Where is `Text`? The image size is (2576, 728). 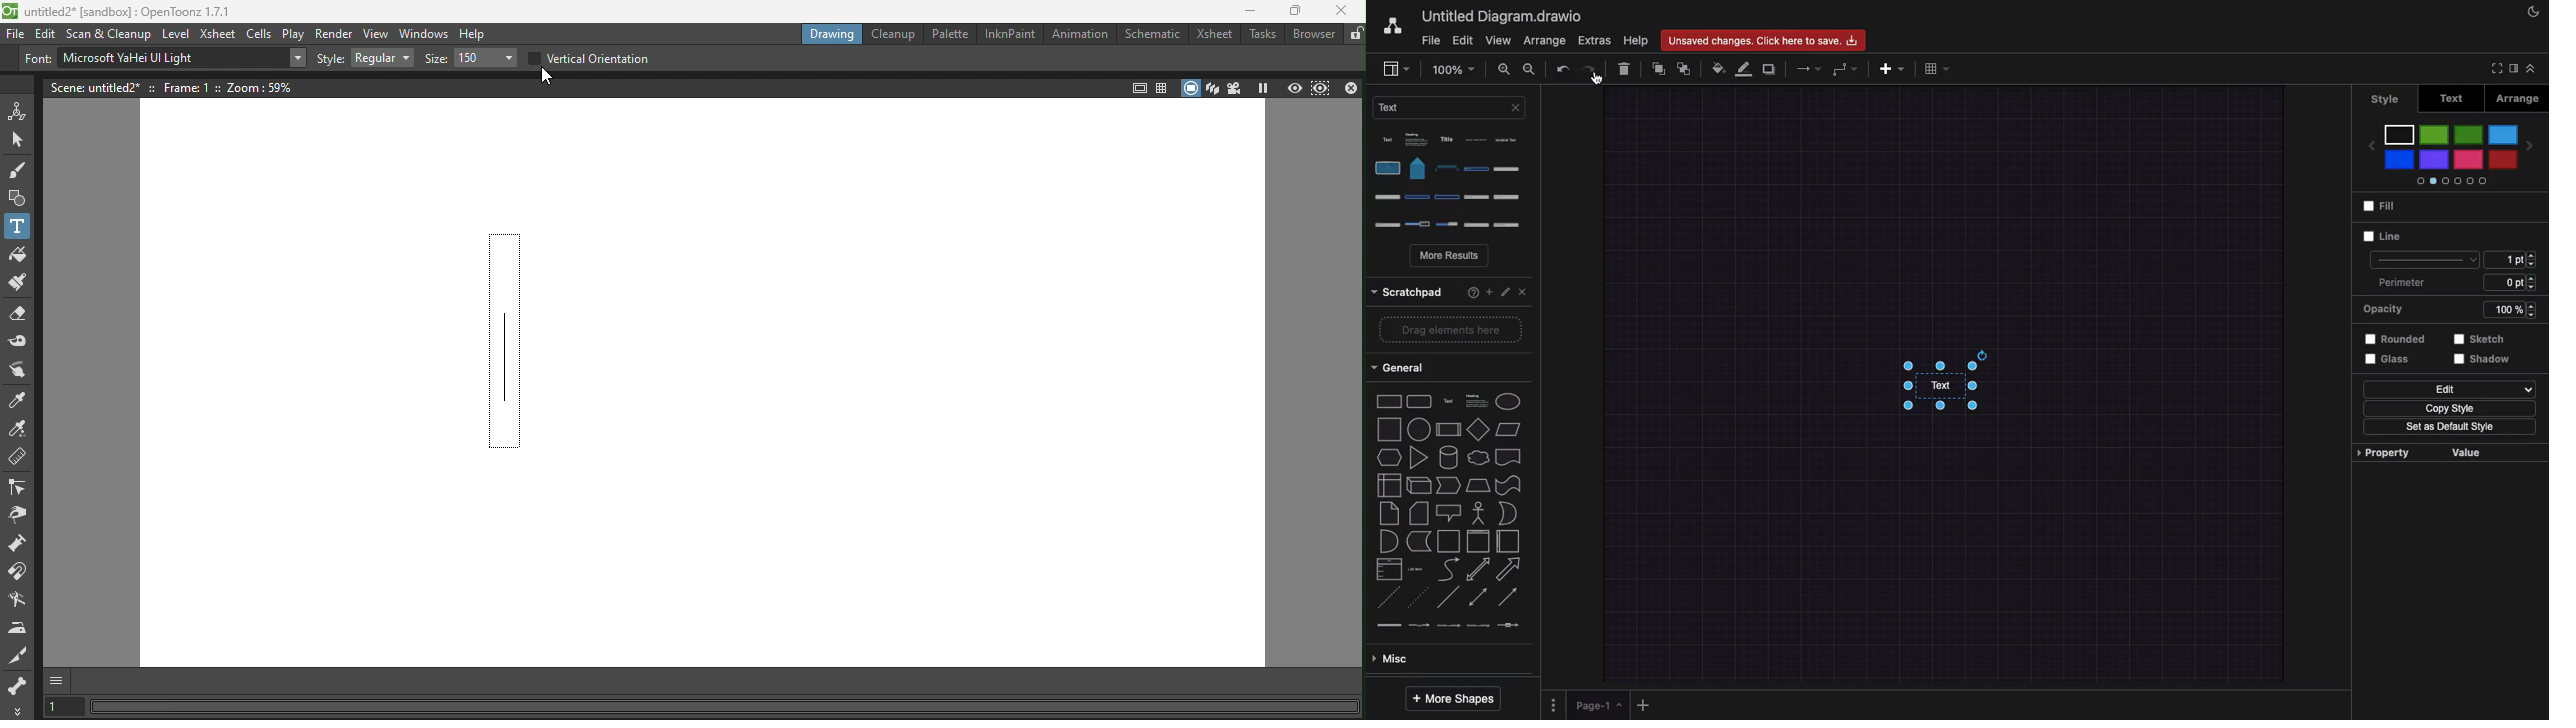
Text is located at coordinates (1449, 107).